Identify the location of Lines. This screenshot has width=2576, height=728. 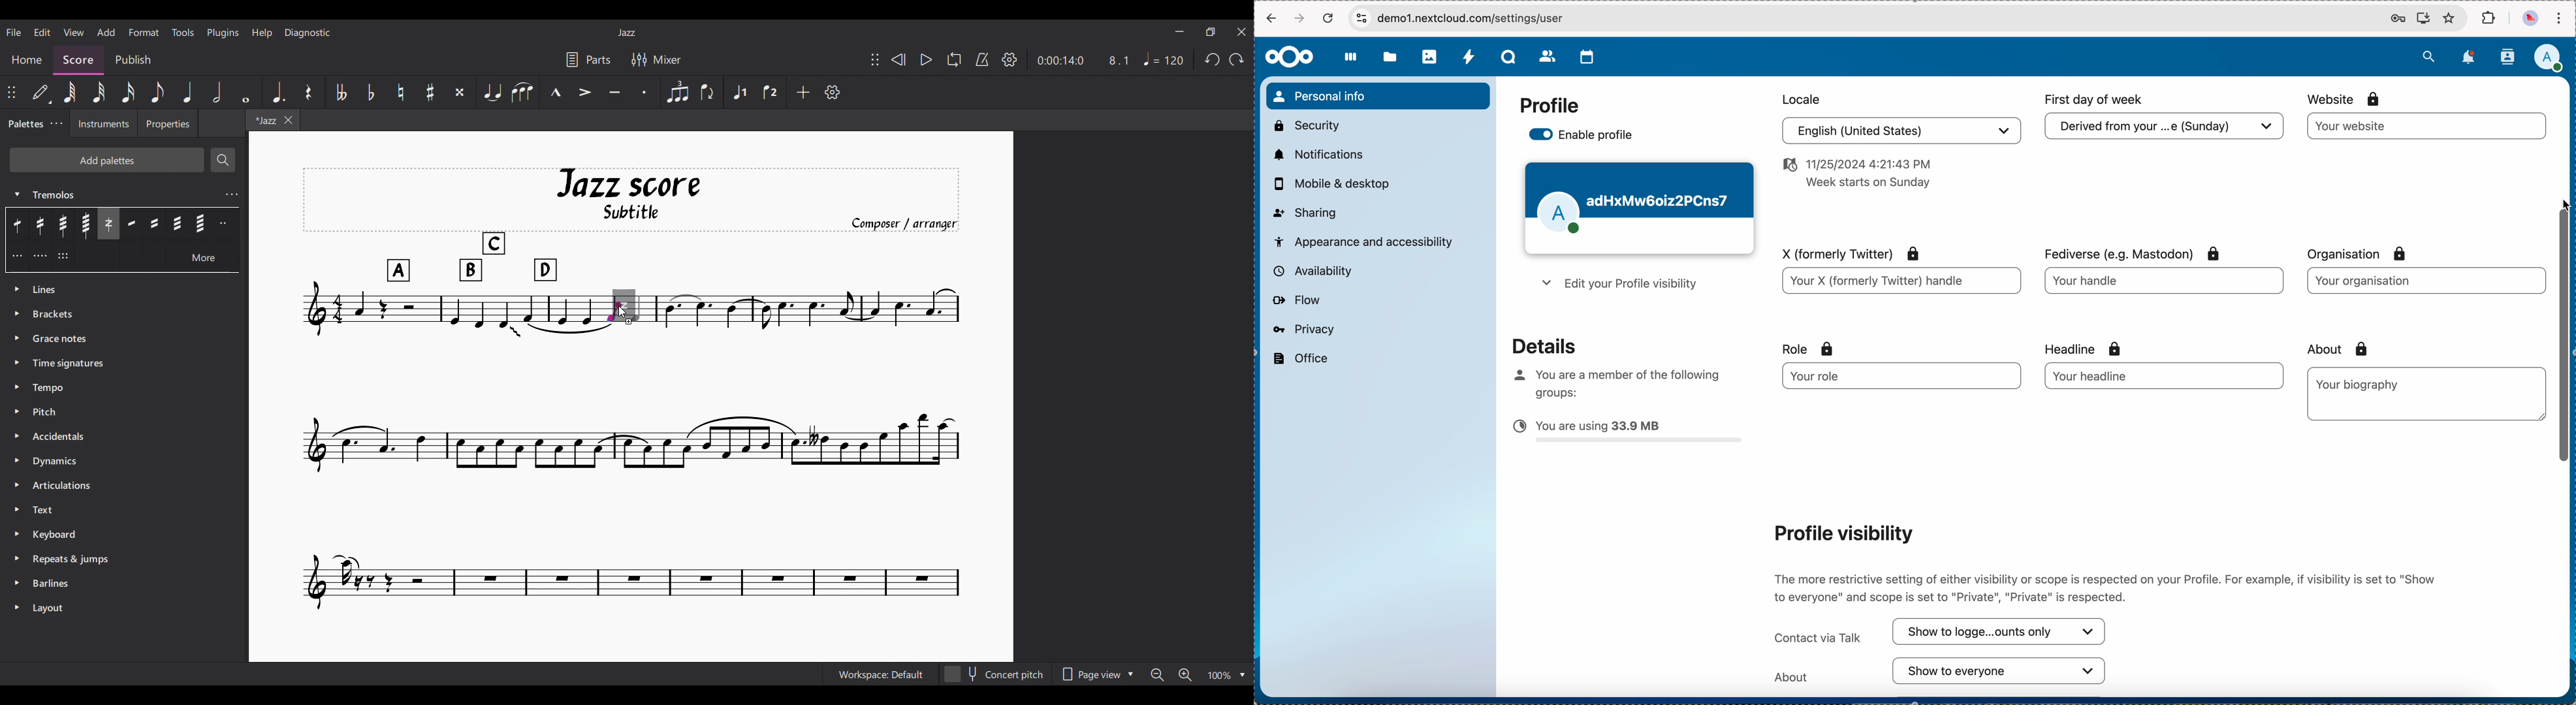
(125, 289).